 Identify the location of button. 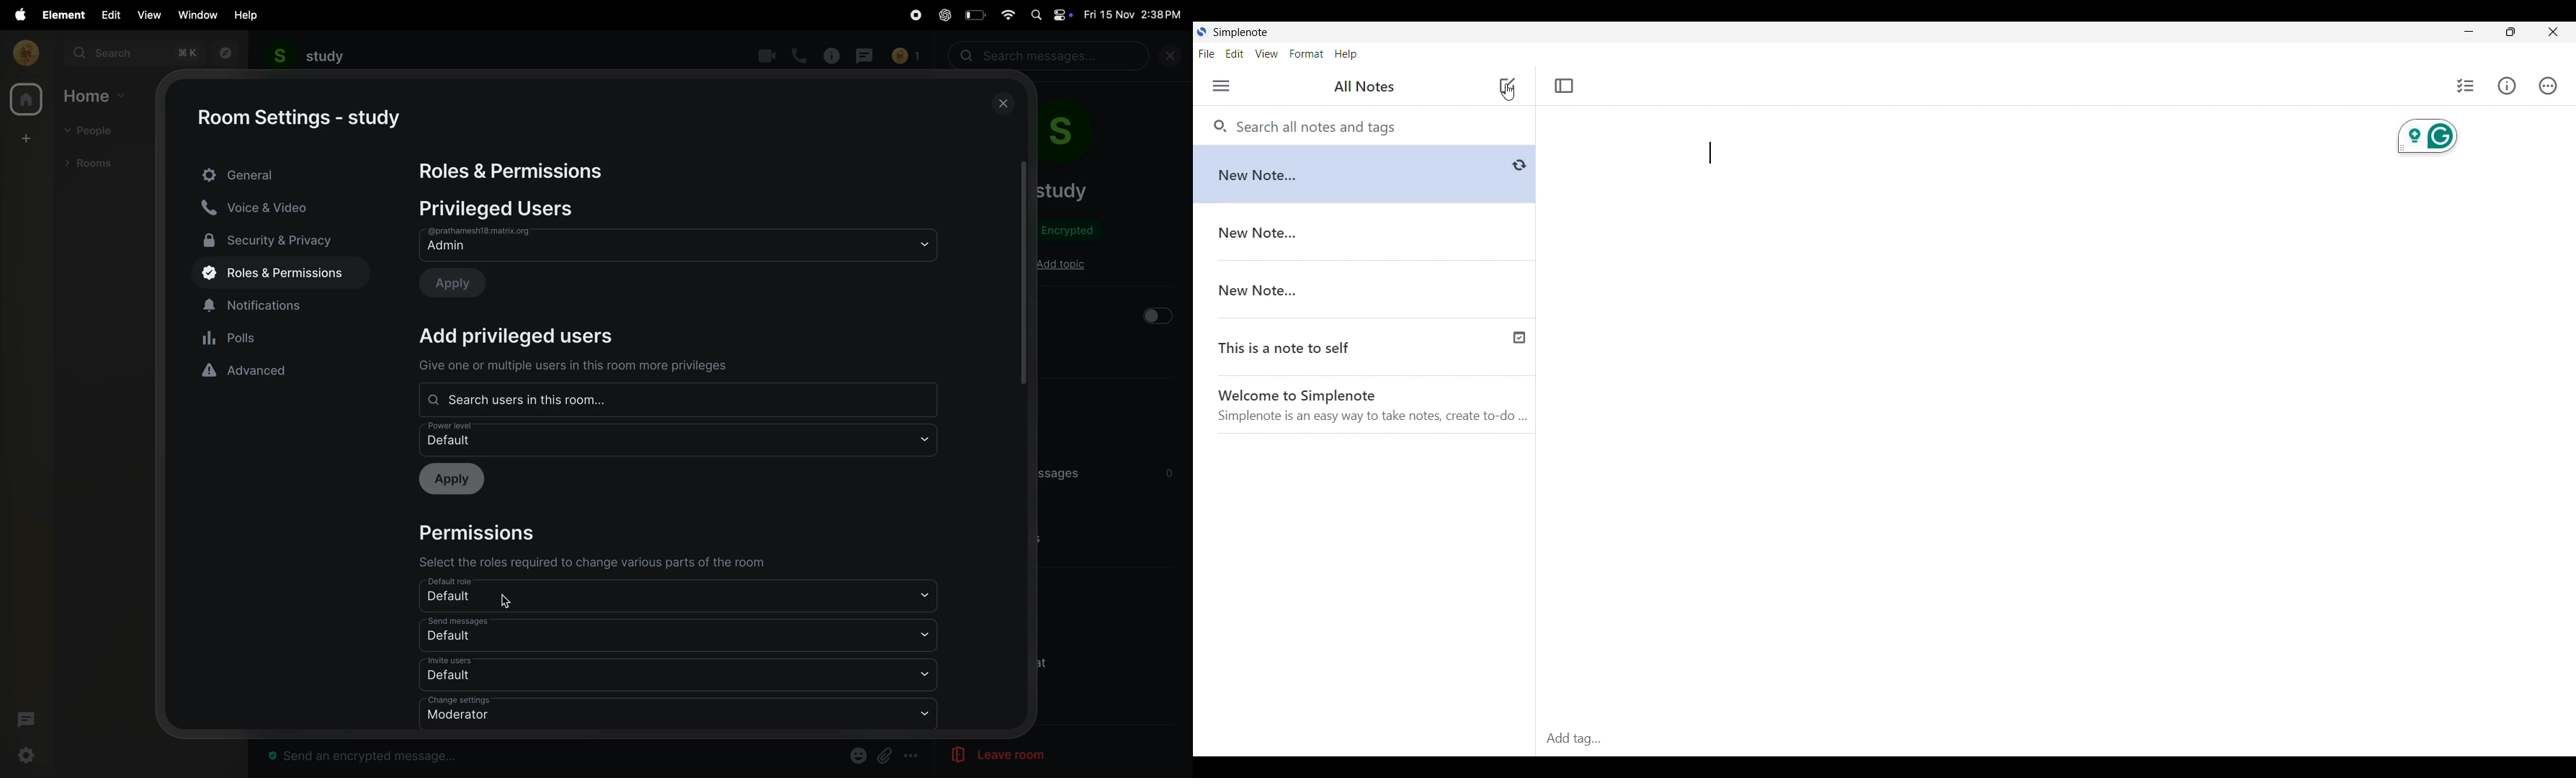
(1156, 316).